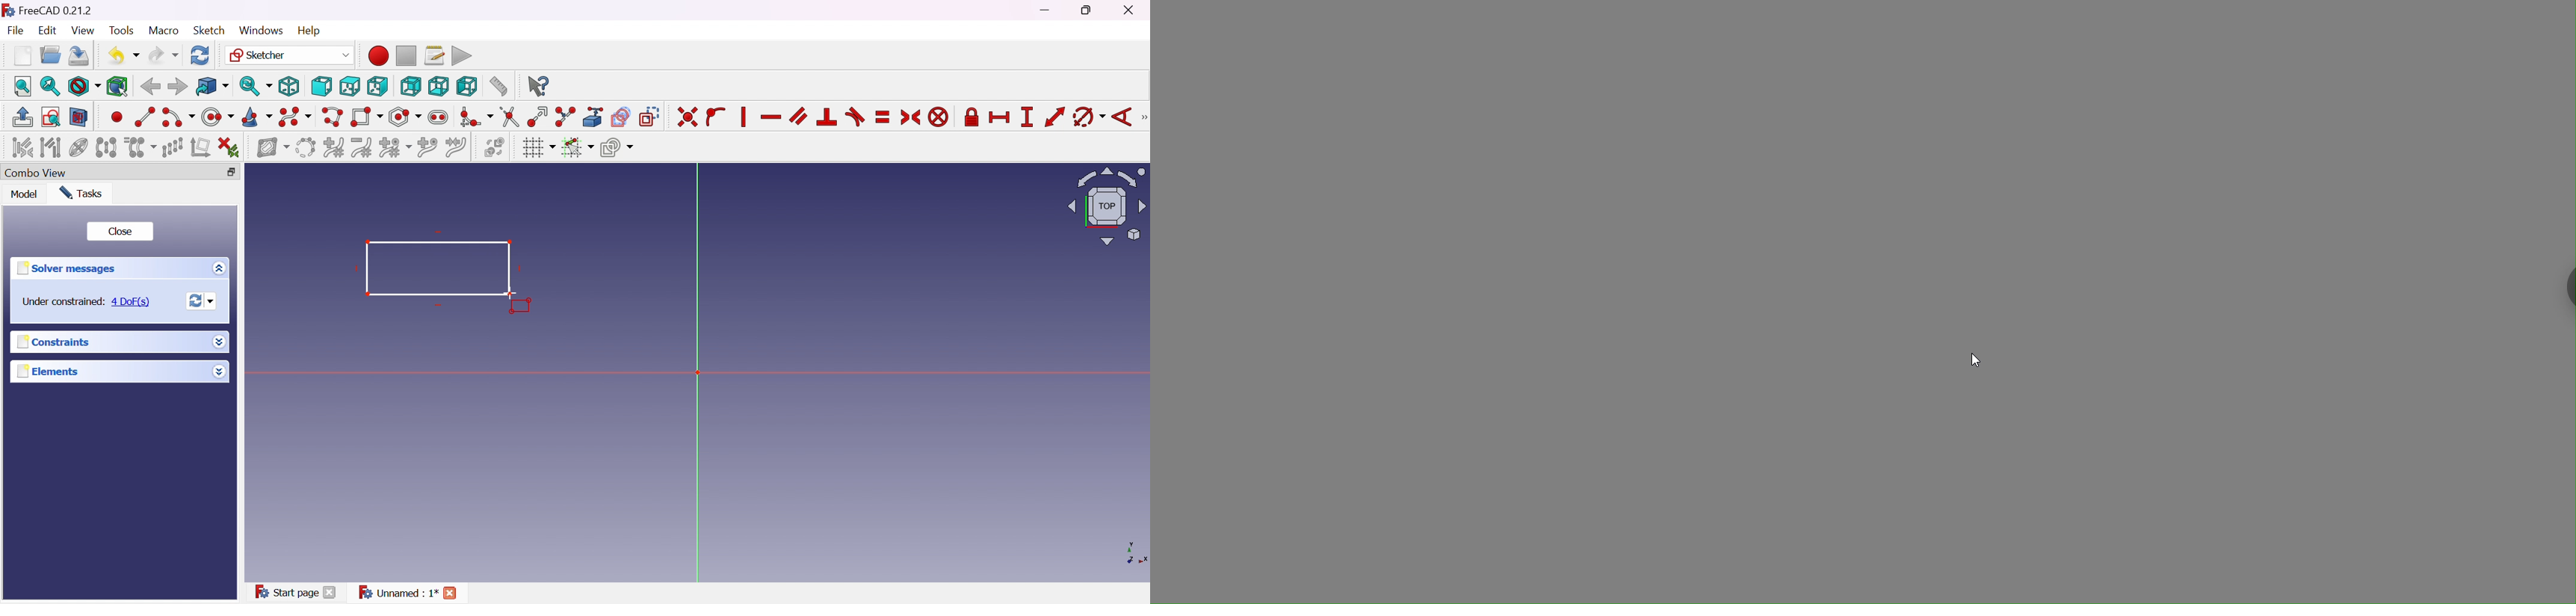 This screenshot has width=2576, height=616. What do you see at coordinates (85, 302) in the screenshot?
I see `Under constrained: 4 DoF(s)` at bounding box center [85, 302].